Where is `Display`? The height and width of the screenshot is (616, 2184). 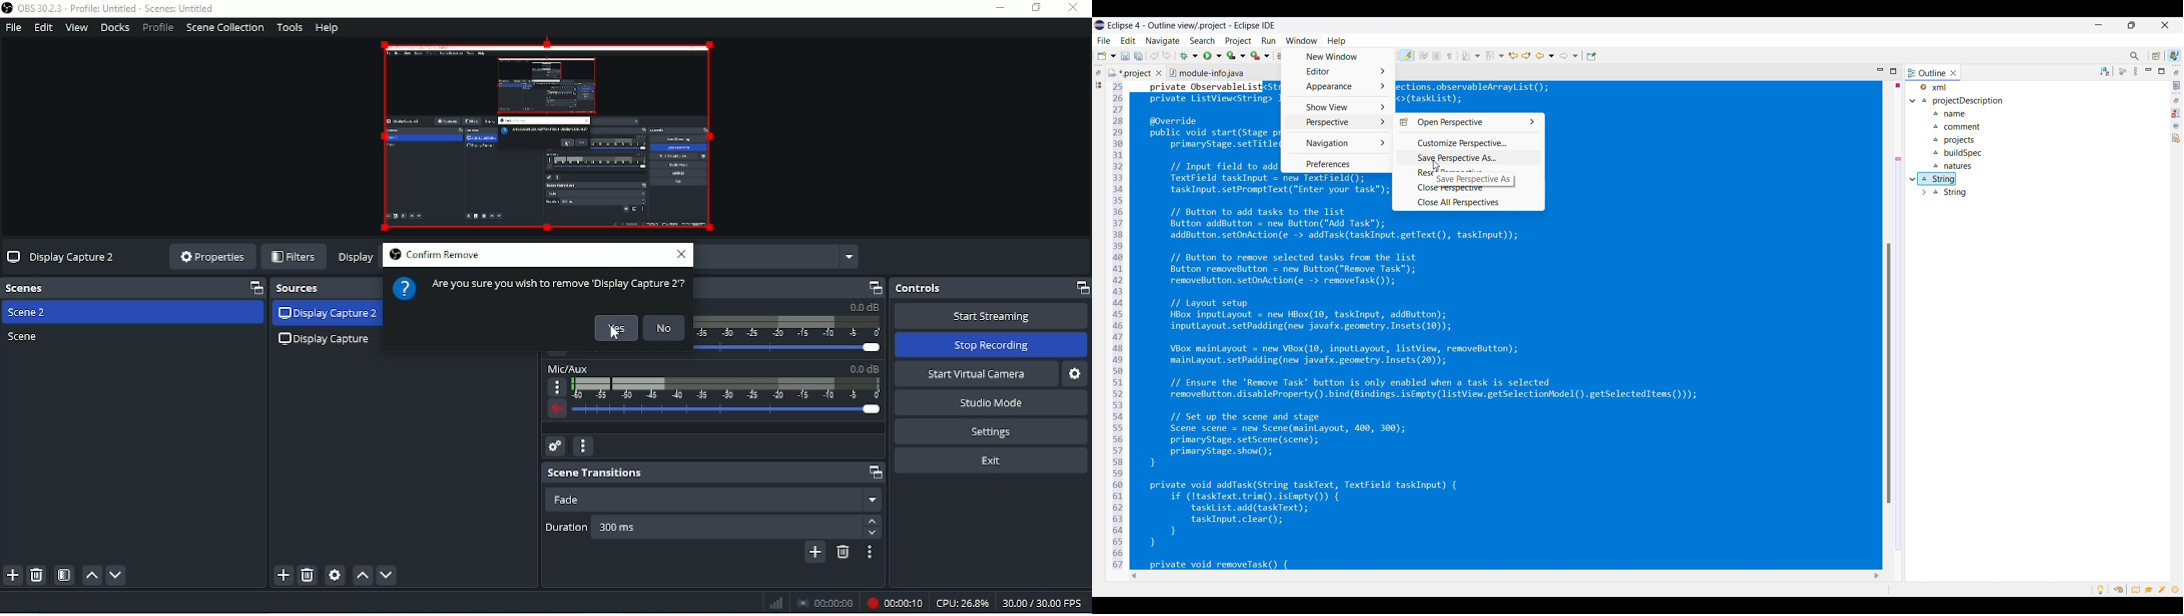
Display is located at coordinates (355, 259).